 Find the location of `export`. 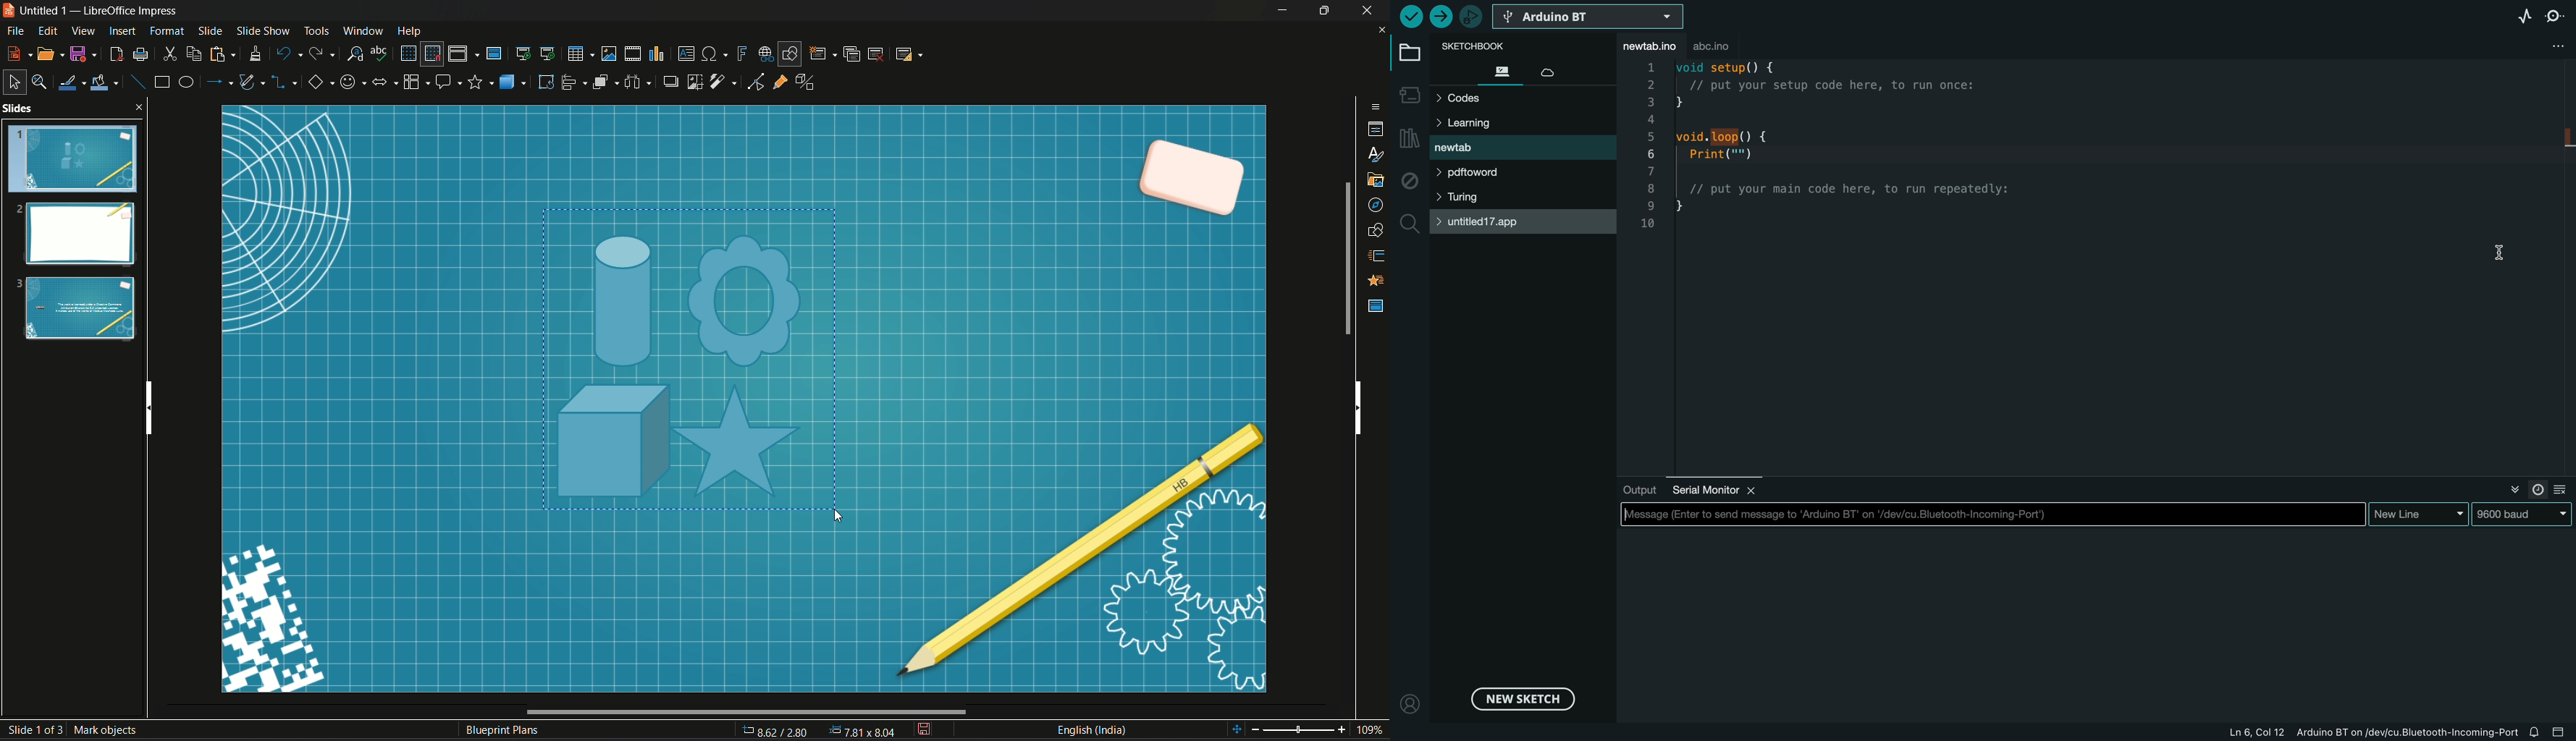

export is located at coordinates (114, 54).